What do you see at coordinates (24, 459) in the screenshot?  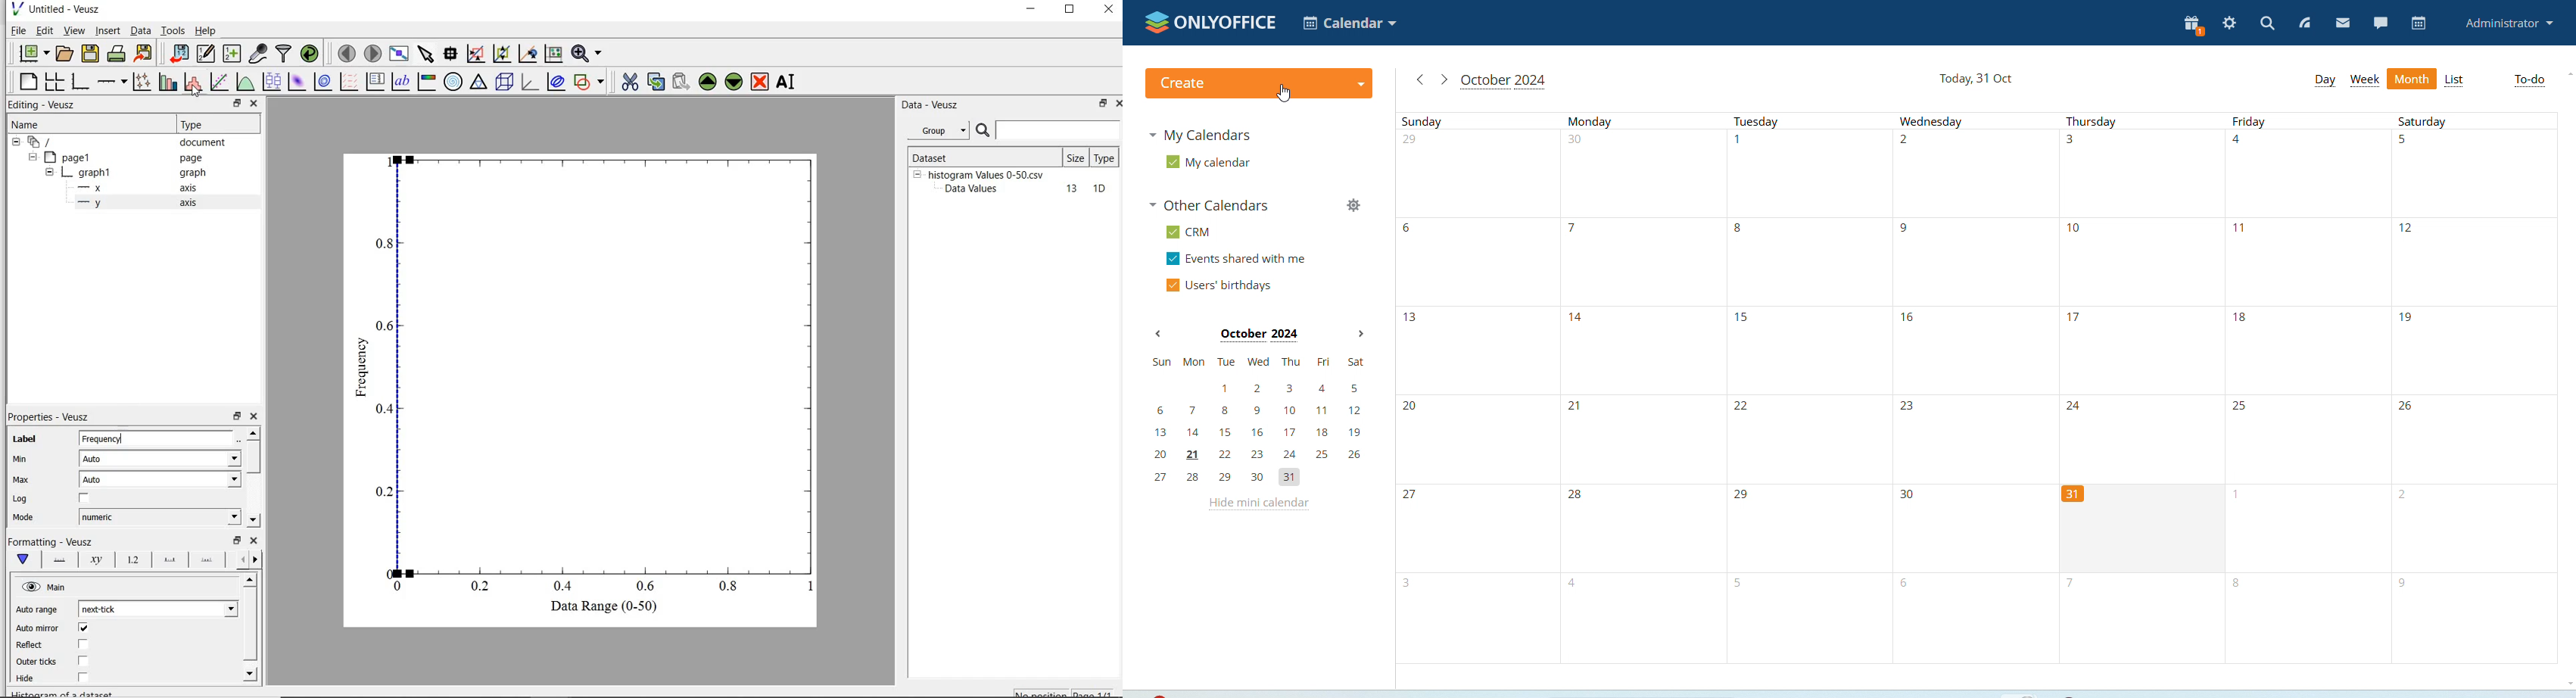 I see `min` at bounding box center [24, 459].